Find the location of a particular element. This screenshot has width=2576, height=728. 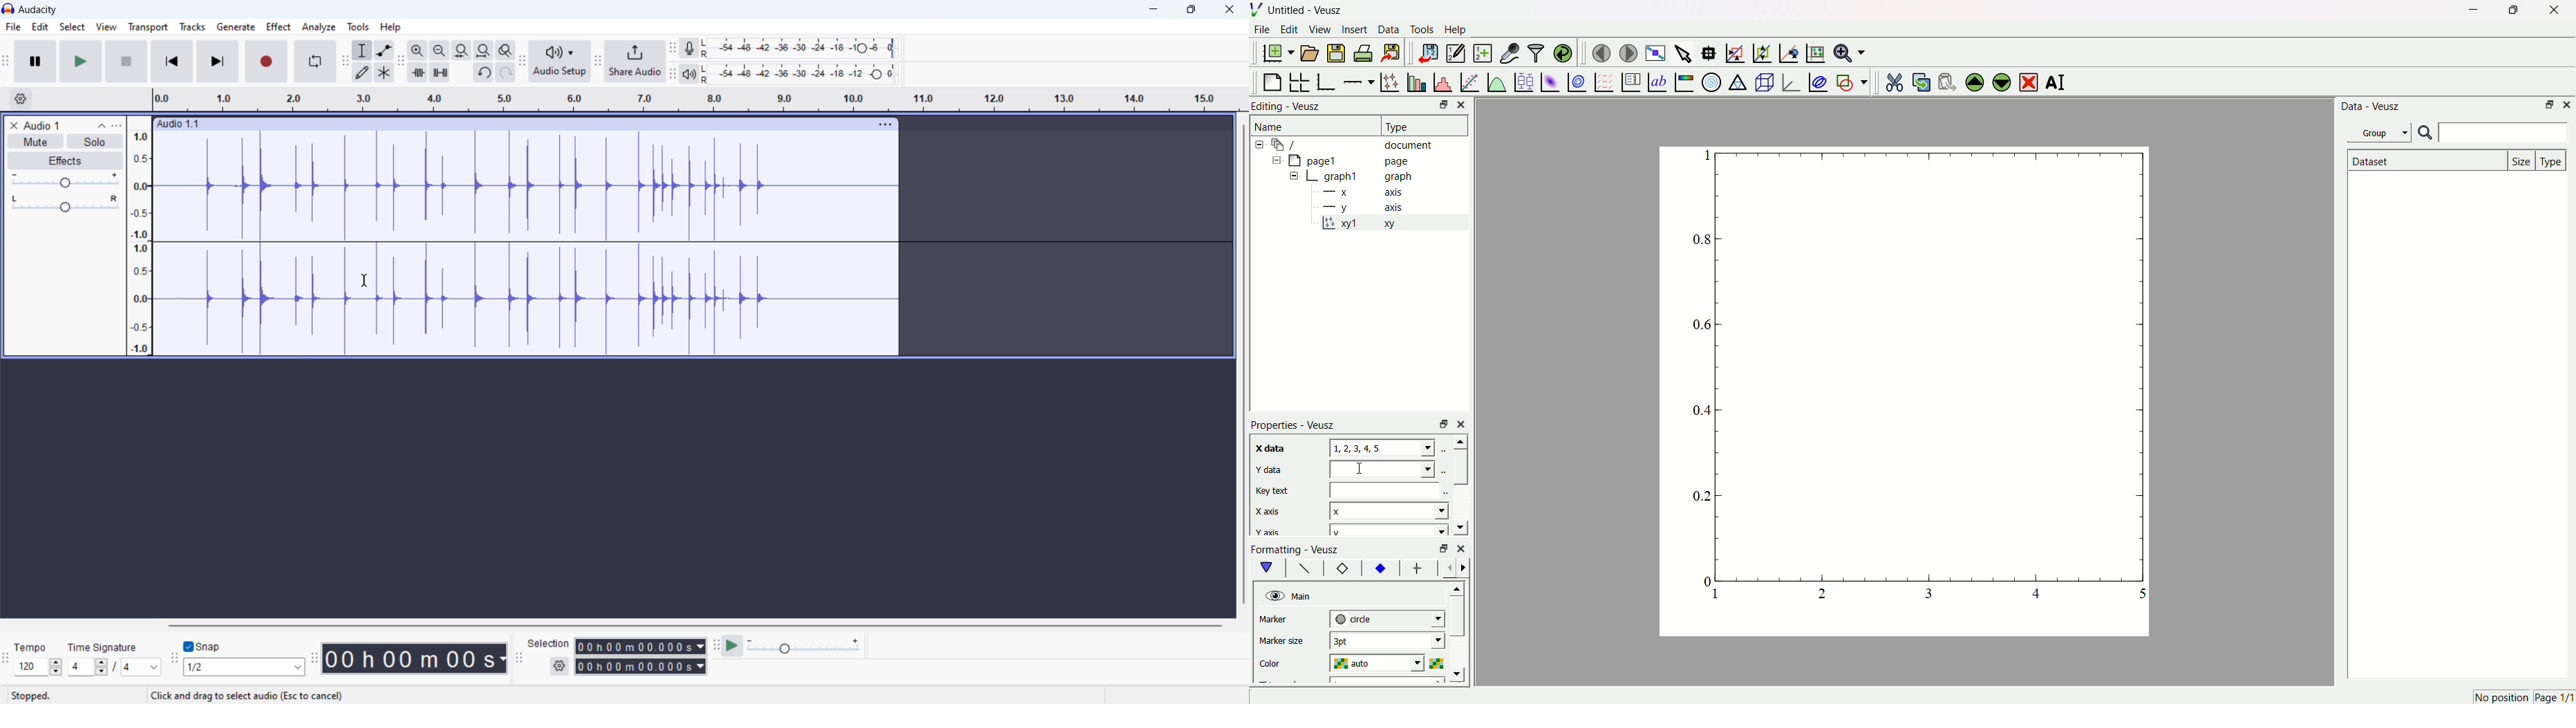

tools is located at coordinates (358, 26).